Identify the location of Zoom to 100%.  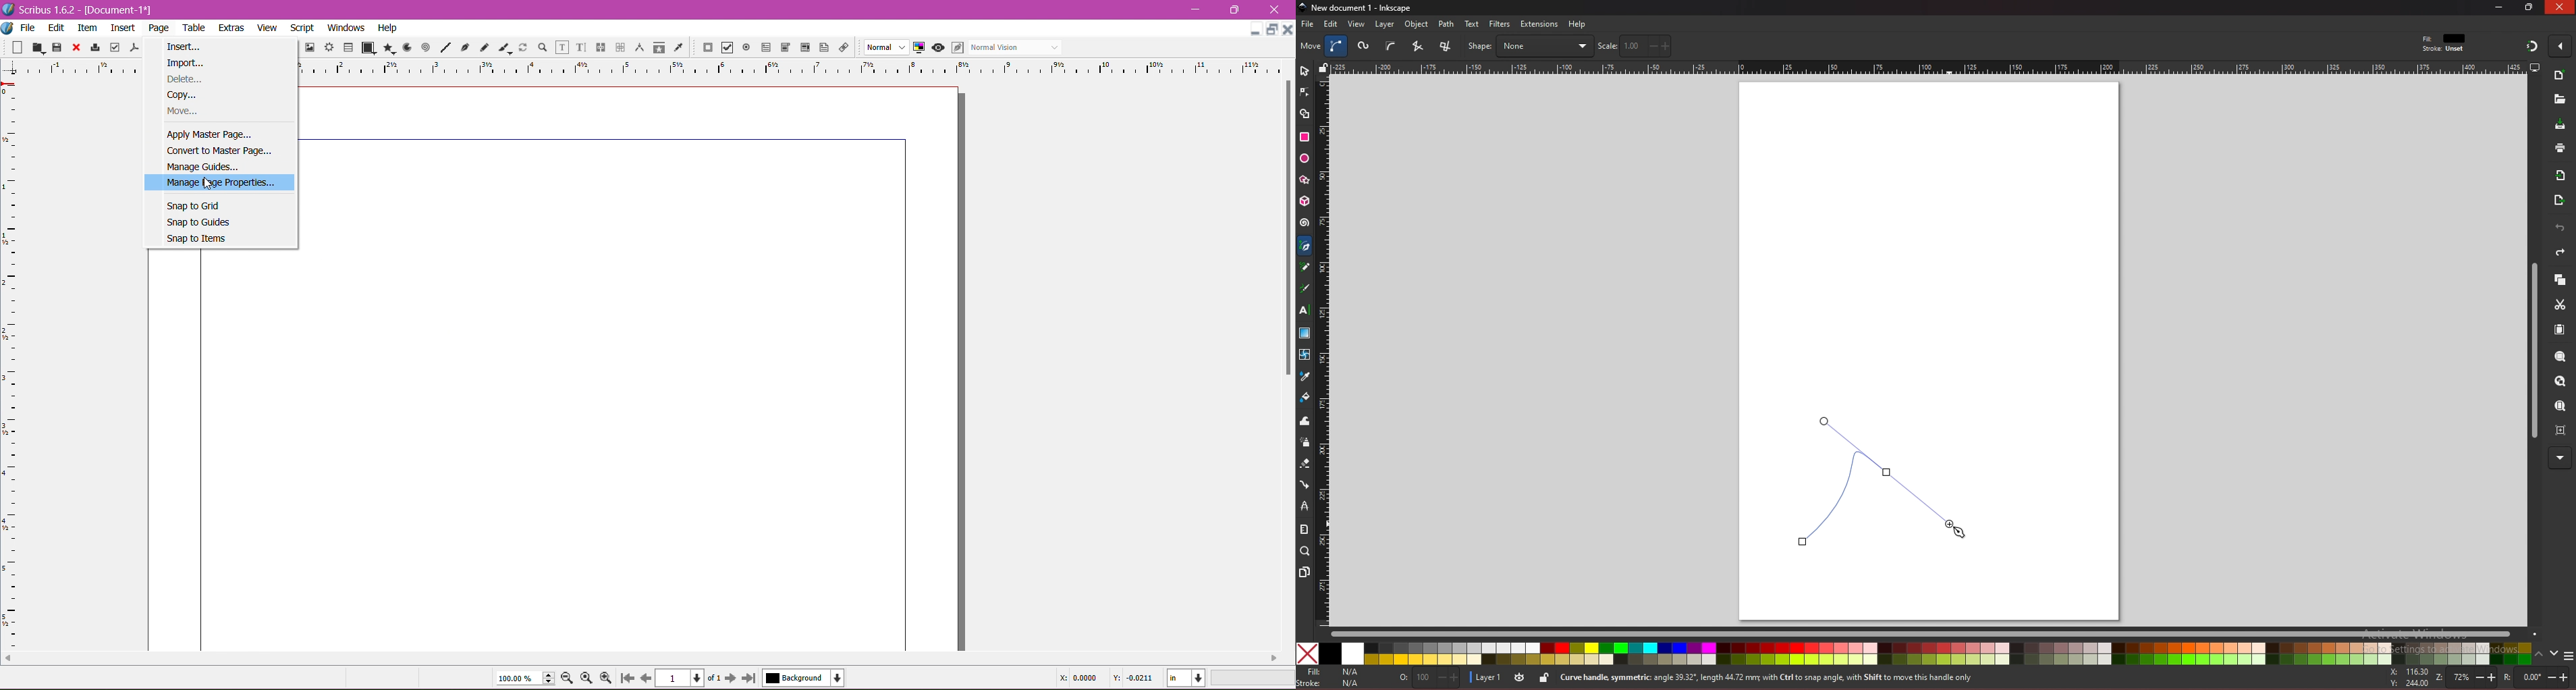
(586, 677).